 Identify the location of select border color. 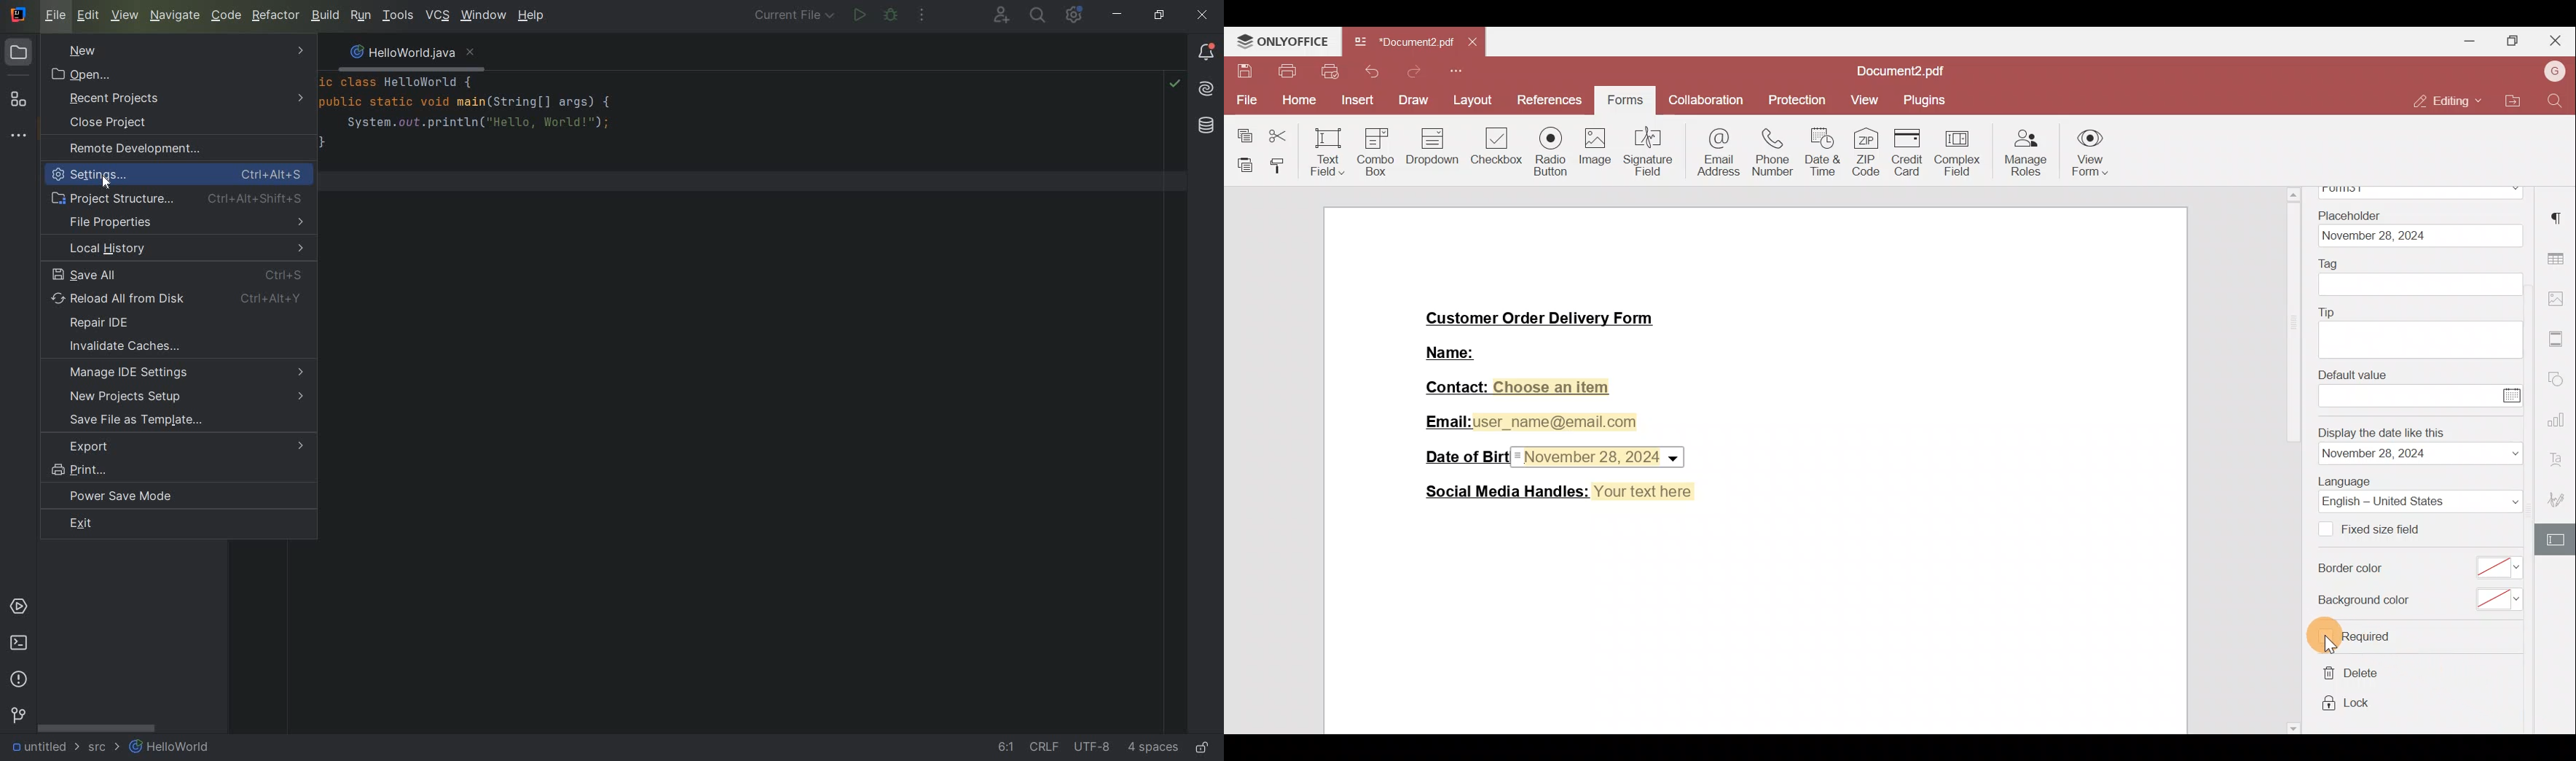
(2499, 567).